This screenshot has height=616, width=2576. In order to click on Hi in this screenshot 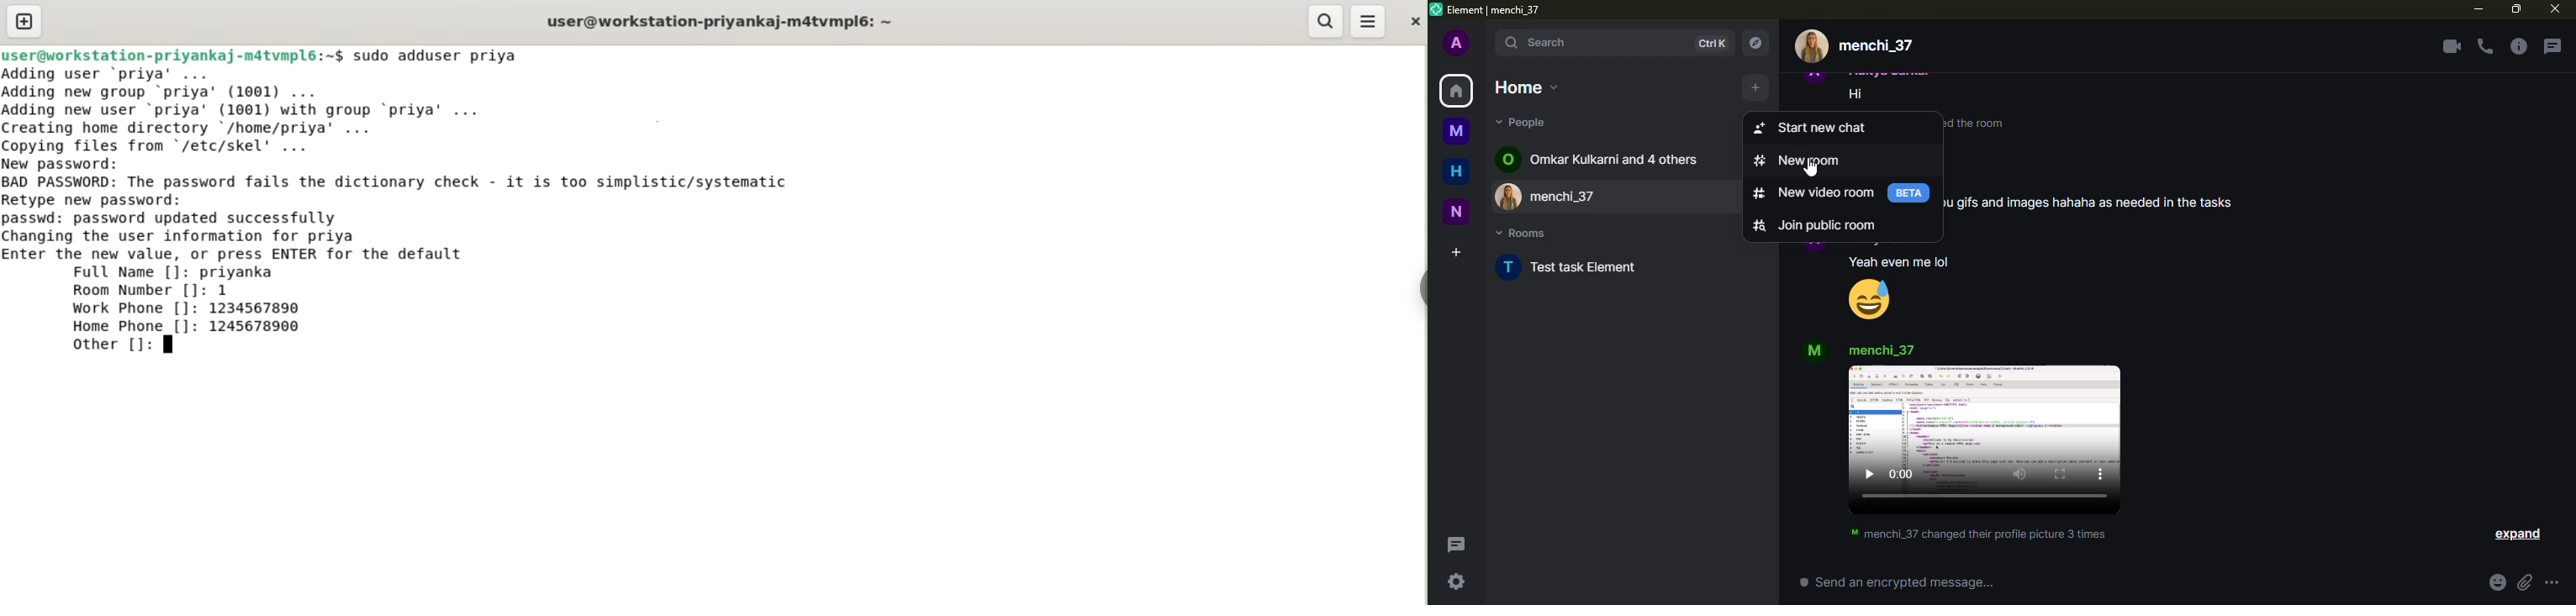, I will do `click(1856, 94)`.